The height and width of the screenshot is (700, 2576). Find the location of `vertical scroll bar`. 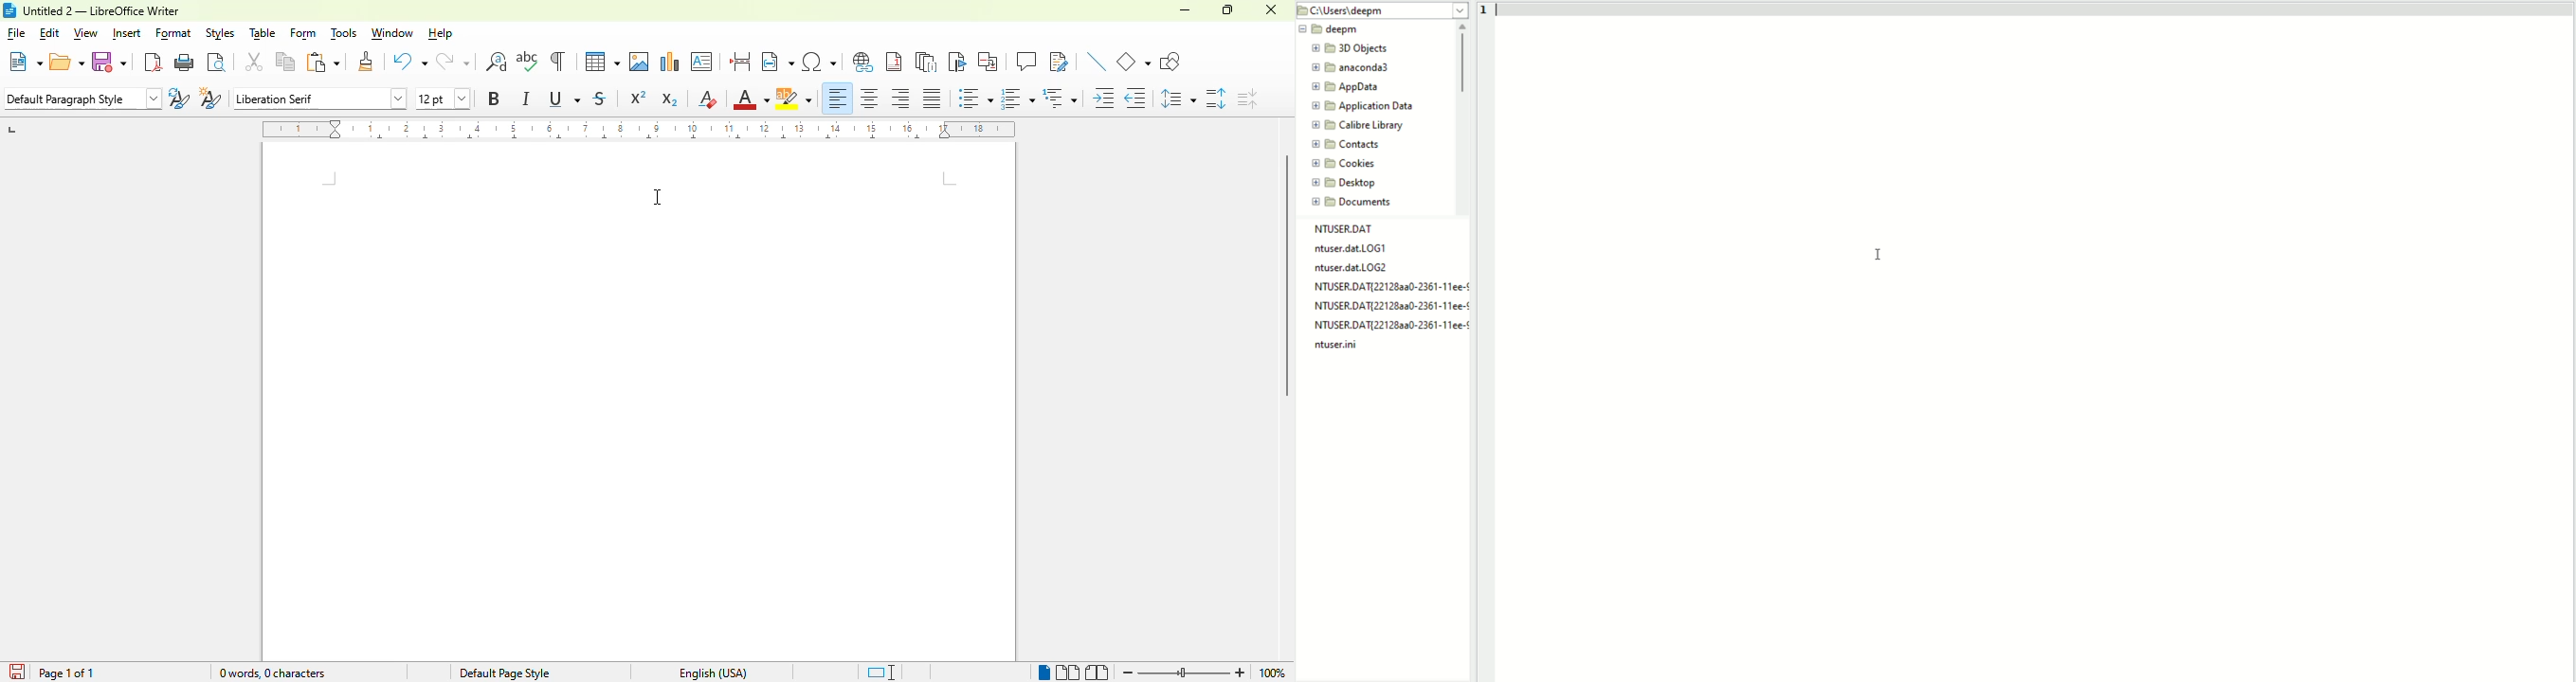

vertical scroll bar is located at coordinates (1464, 117).